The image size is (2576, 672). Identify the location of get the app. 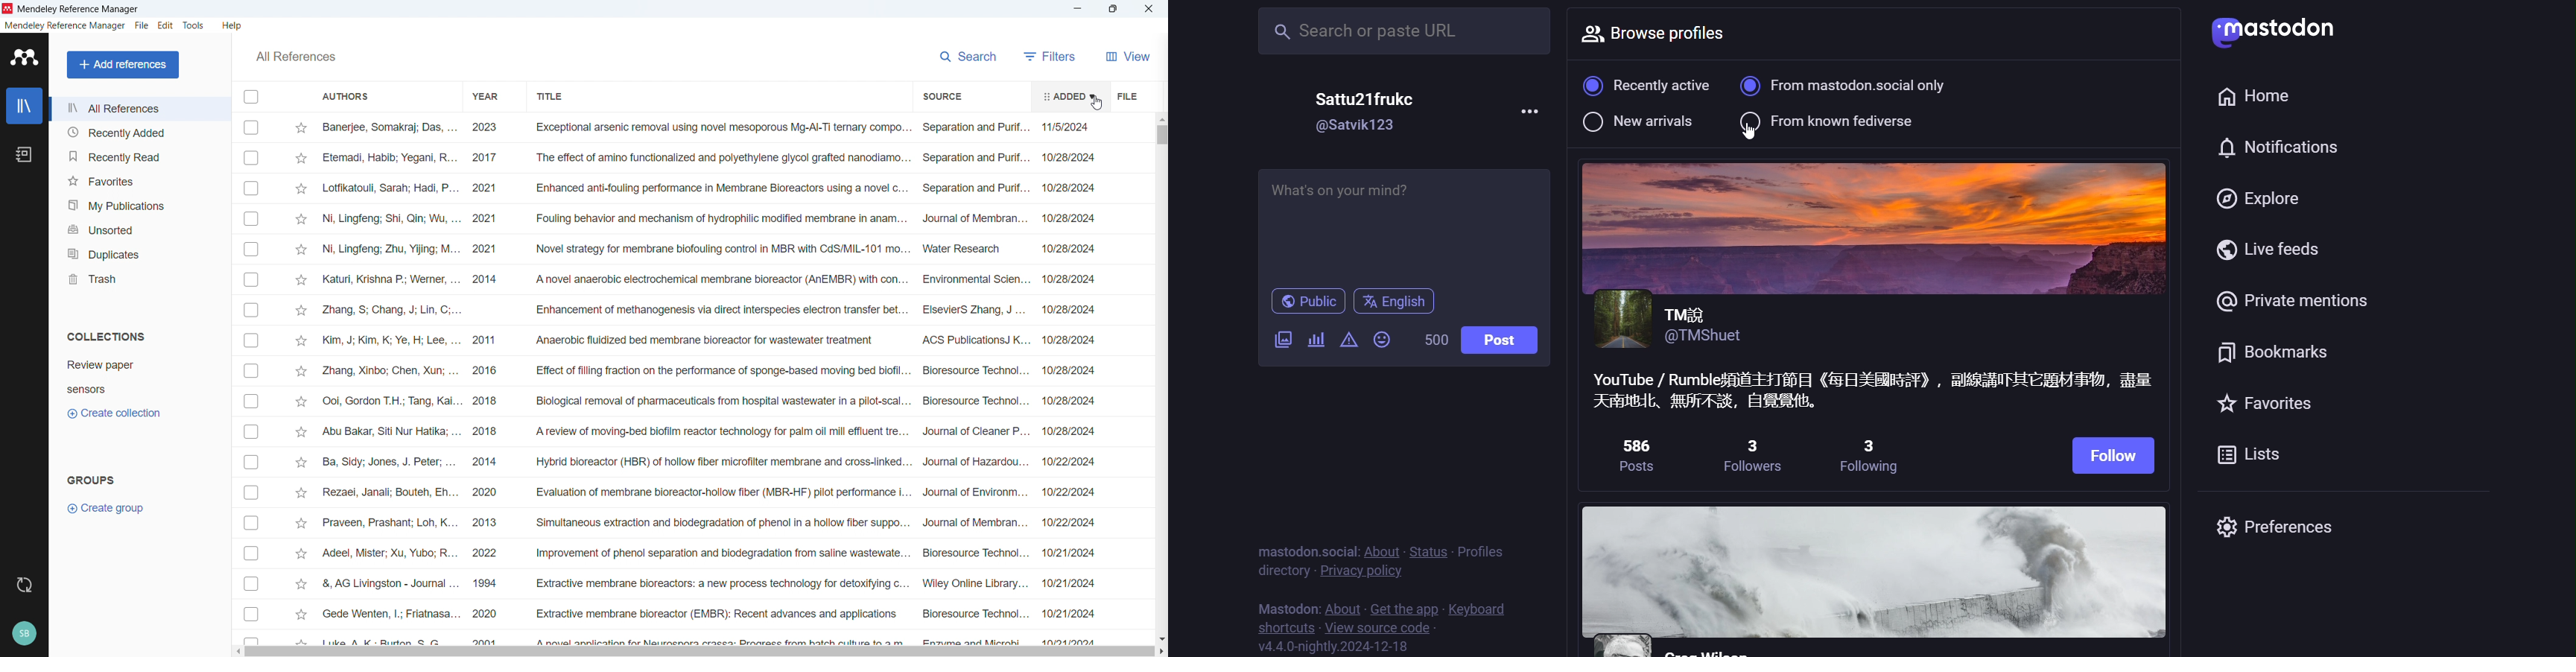
(1403, 606).